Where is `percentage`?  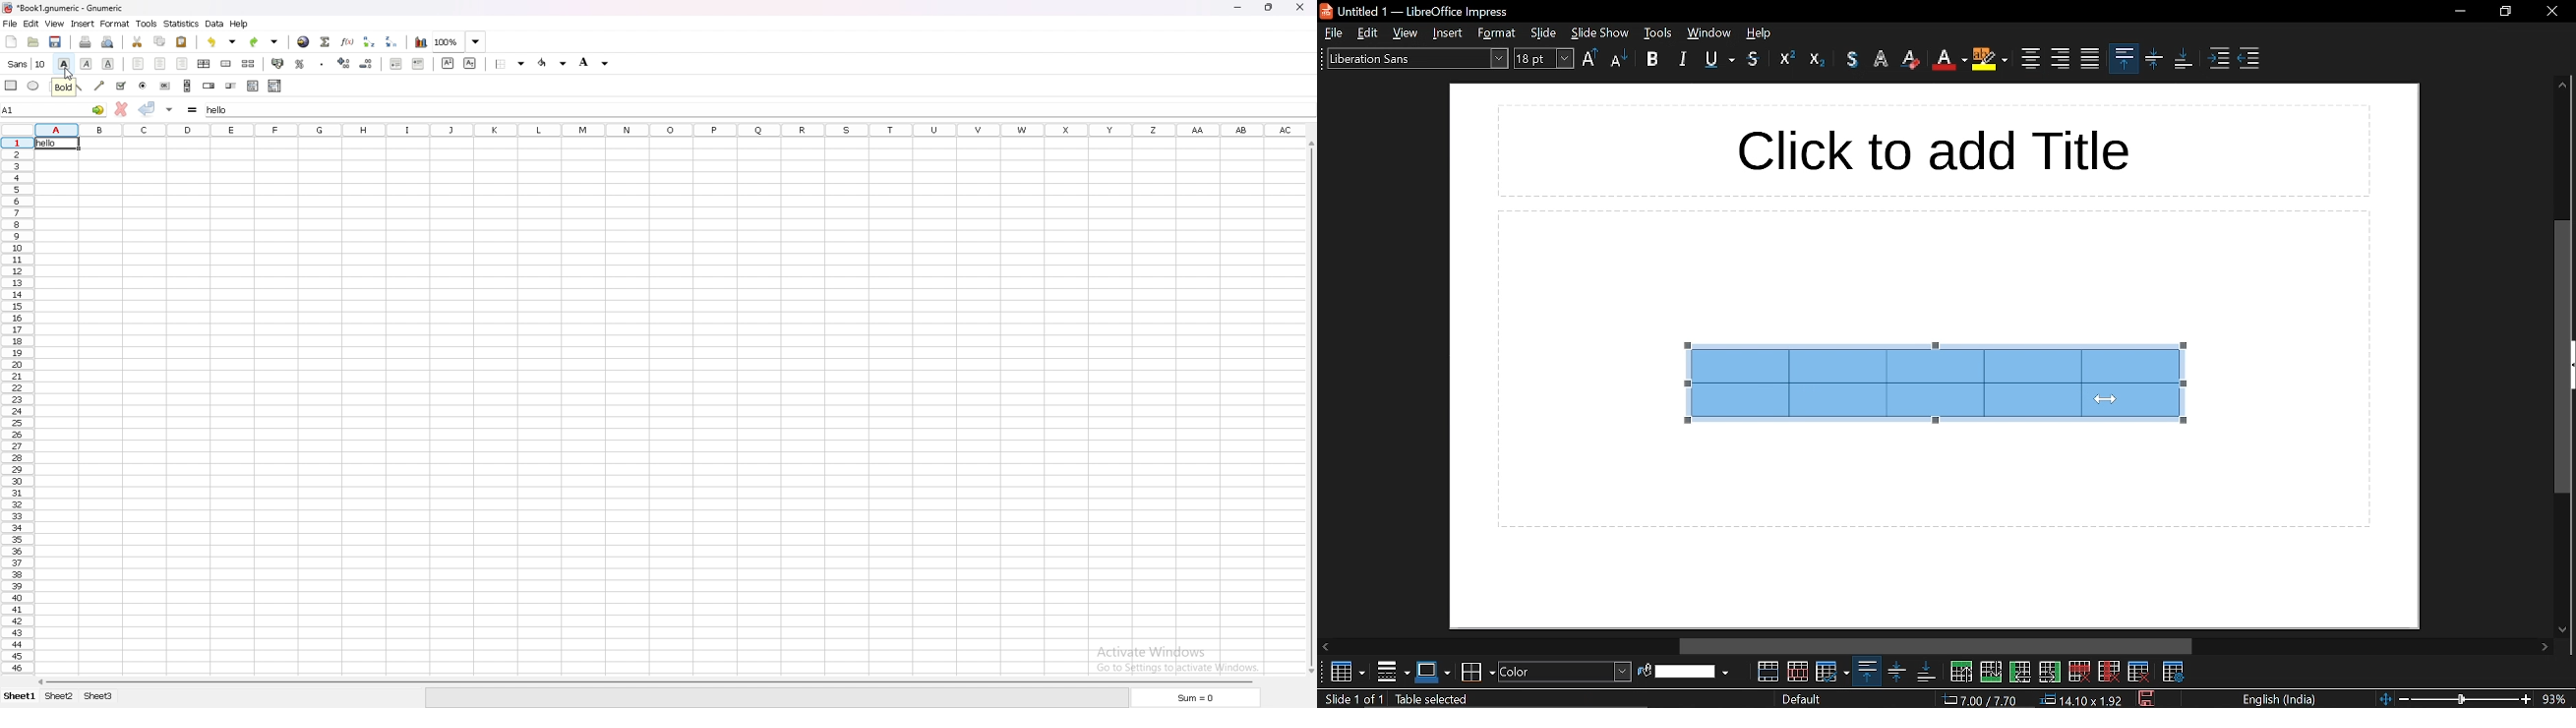 percentage is located at coordinates (300, 64).